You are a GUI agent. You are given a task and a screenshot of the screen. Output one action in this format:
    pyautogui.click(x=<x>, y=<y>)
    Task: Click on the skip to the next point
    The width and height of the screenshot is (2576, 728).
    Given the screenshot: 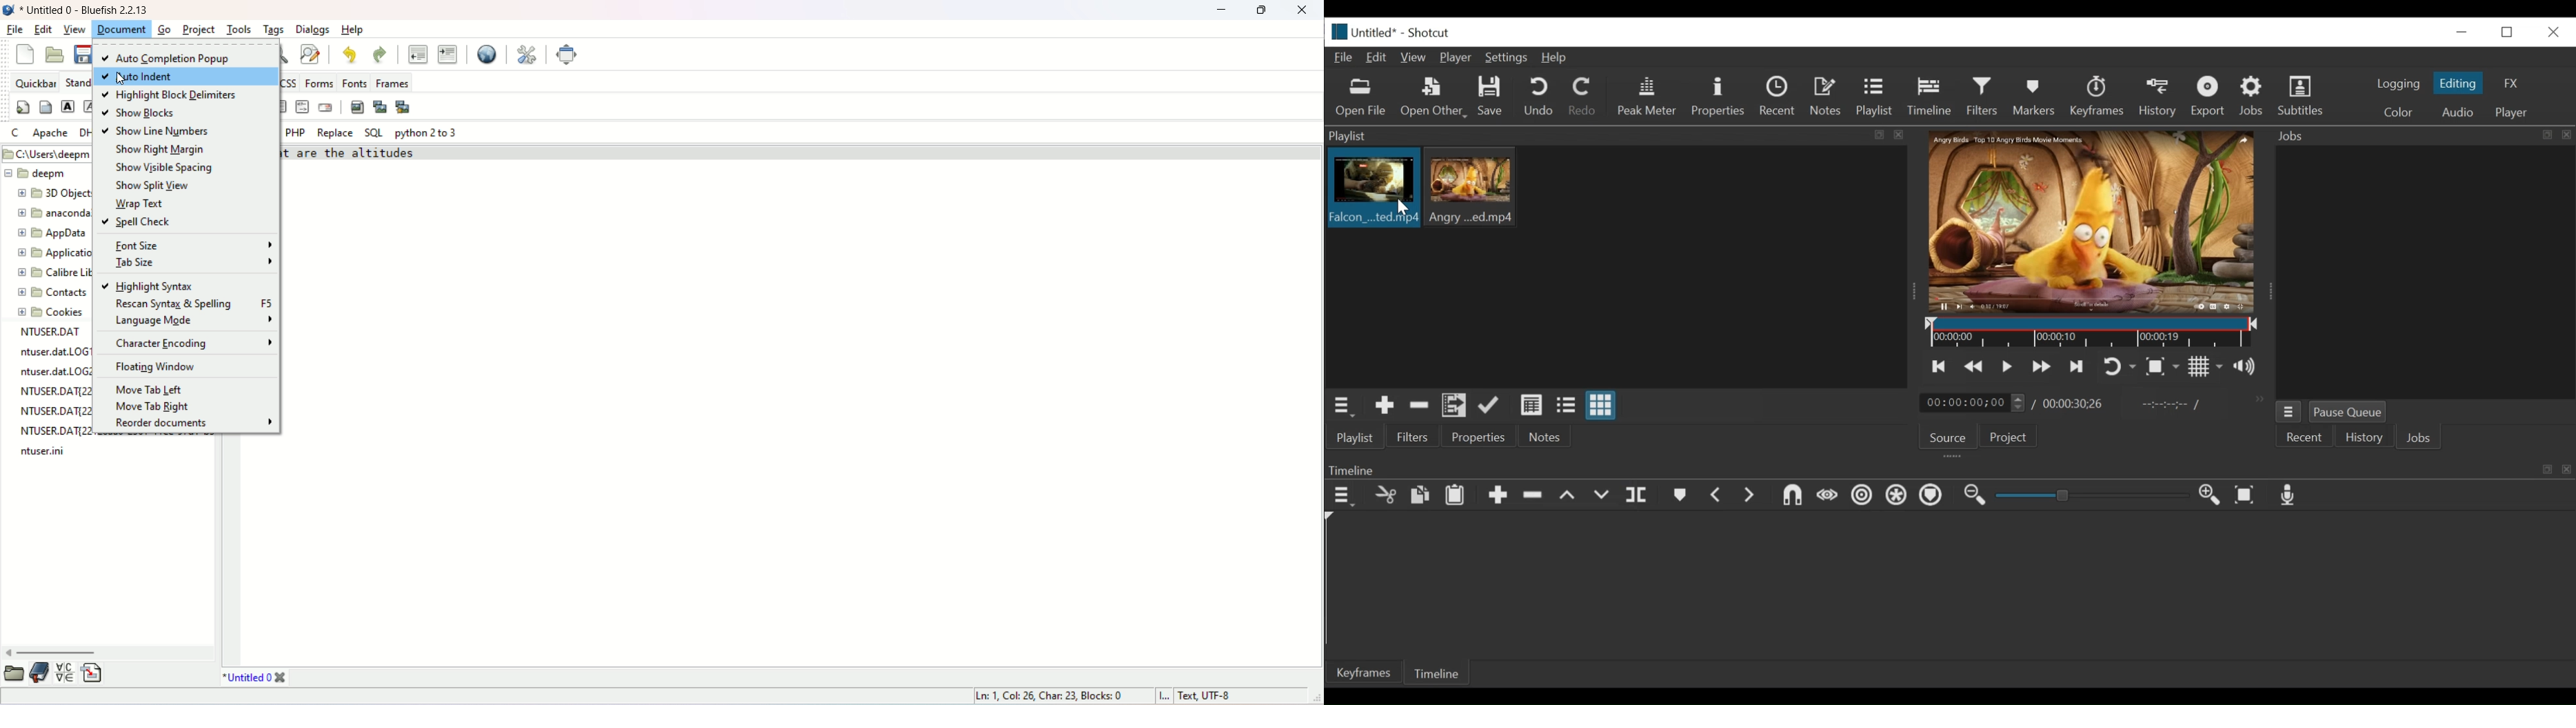 What is the action you would take?
    pyautogui.click(x=2079, y=366)
    